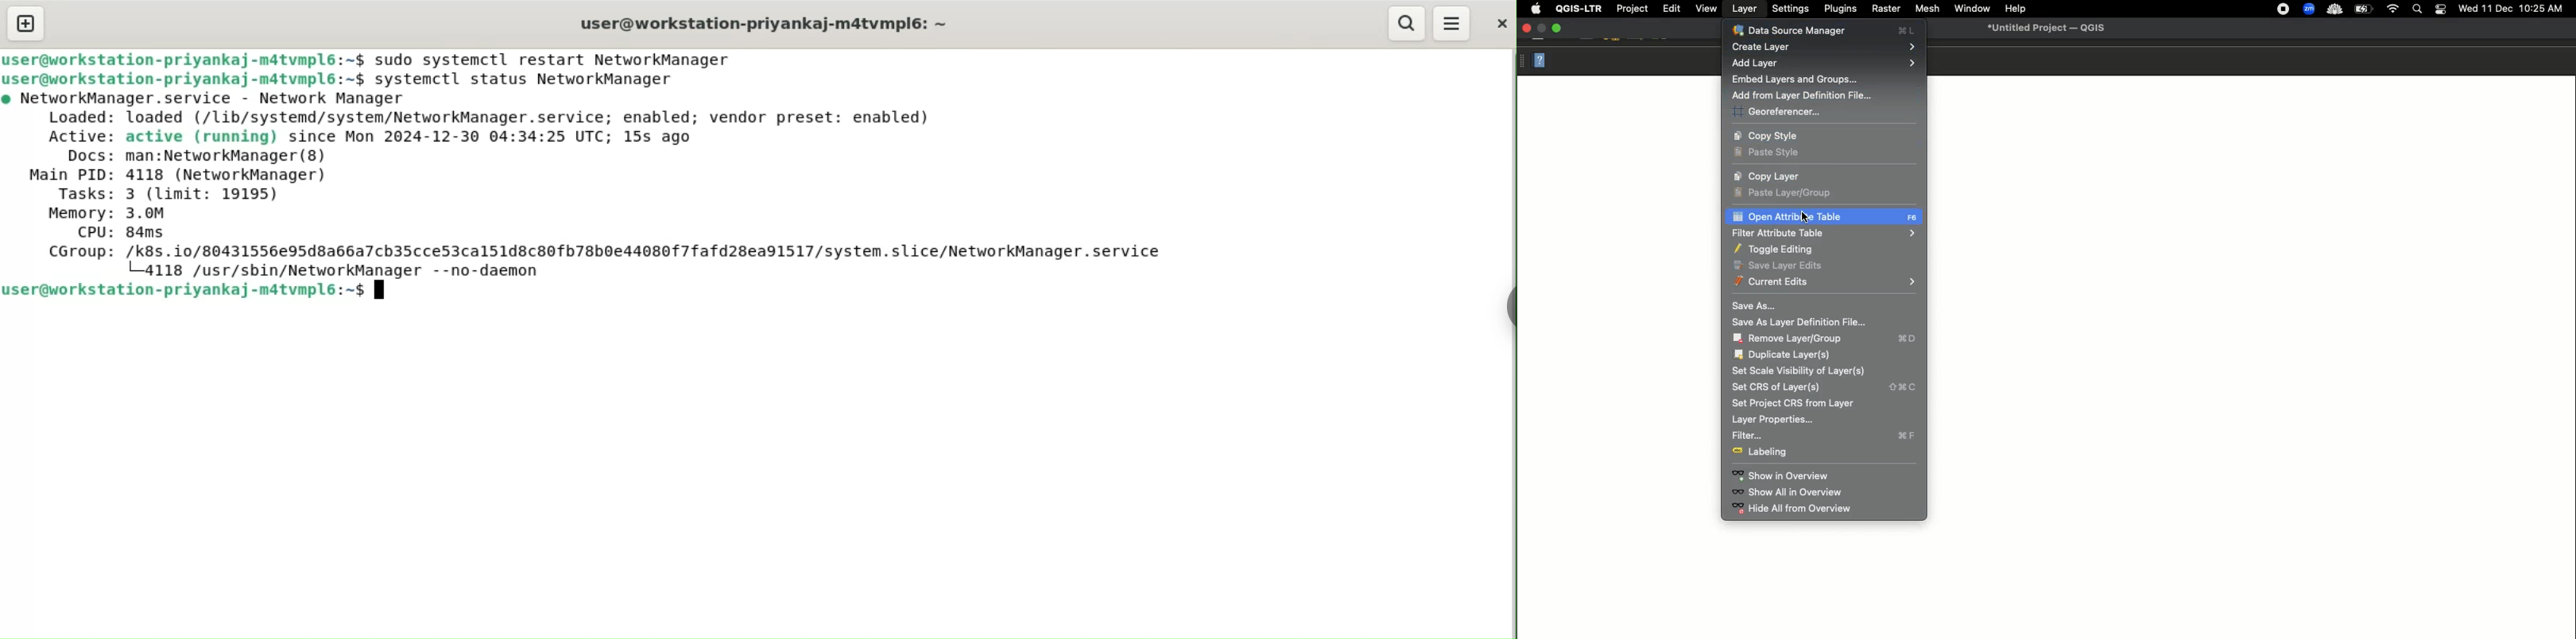  Describe the element at coordinates (1765, 453) in the screenshot. I see `Labelling` at that location.